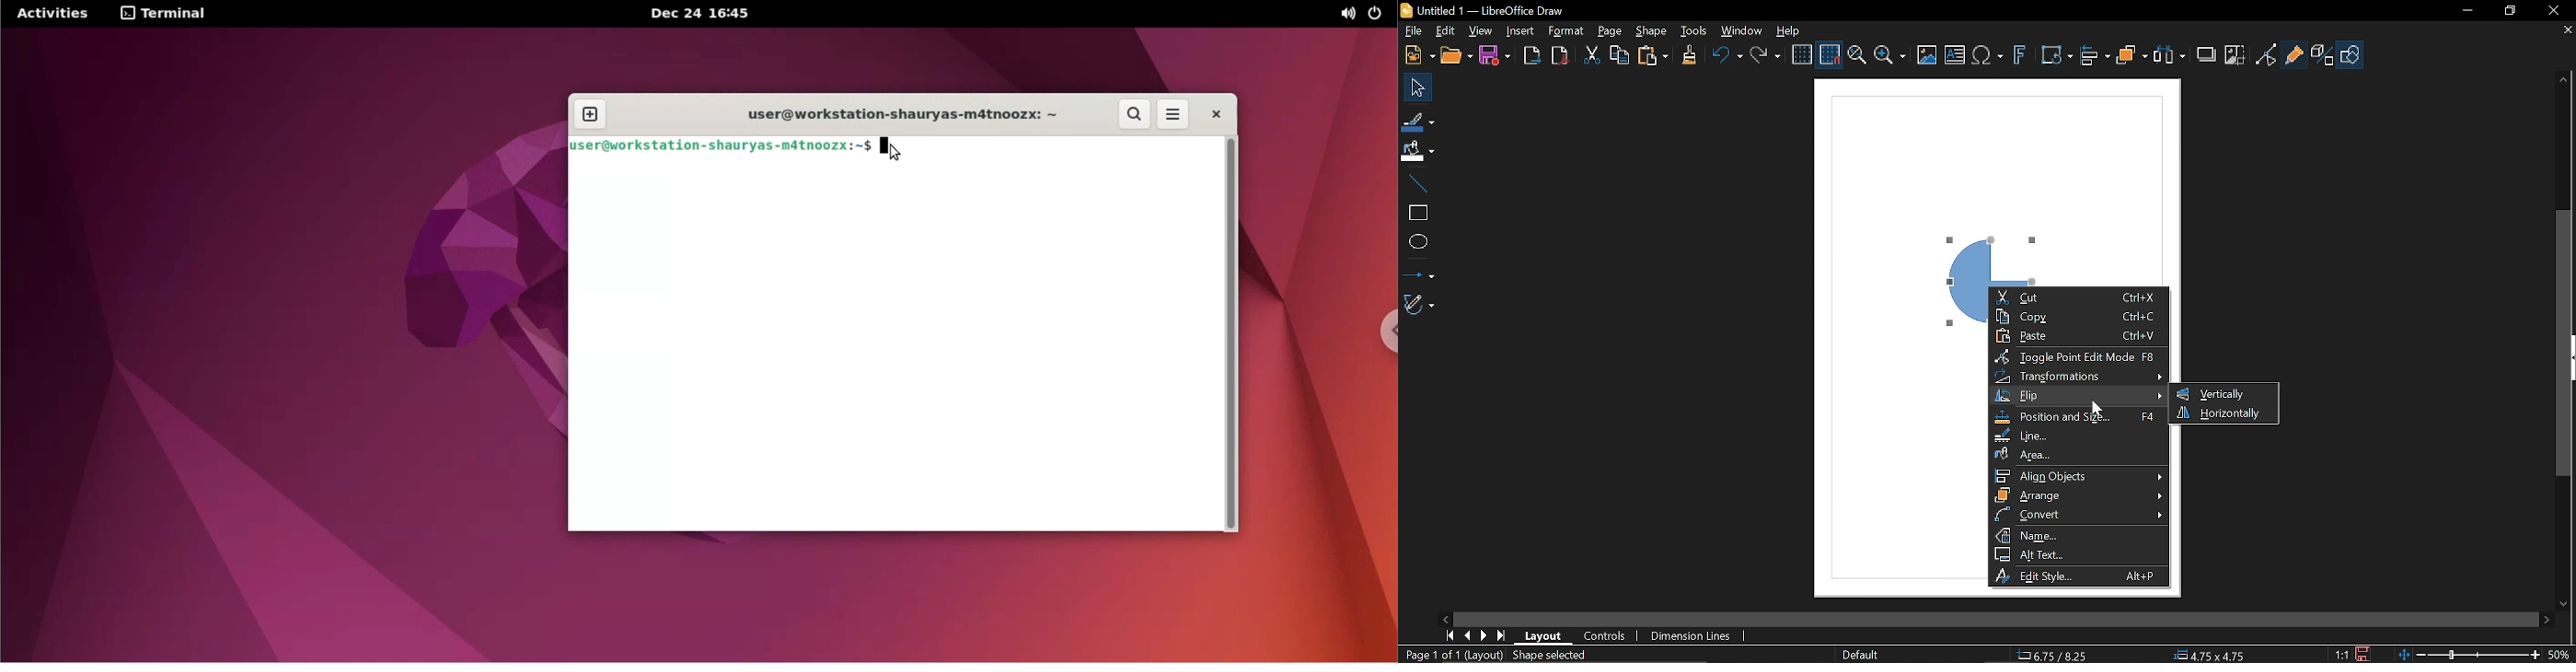  Describe the element at coordinates (1862, 655) in the screenshot. I see `Slide master name` at that location.